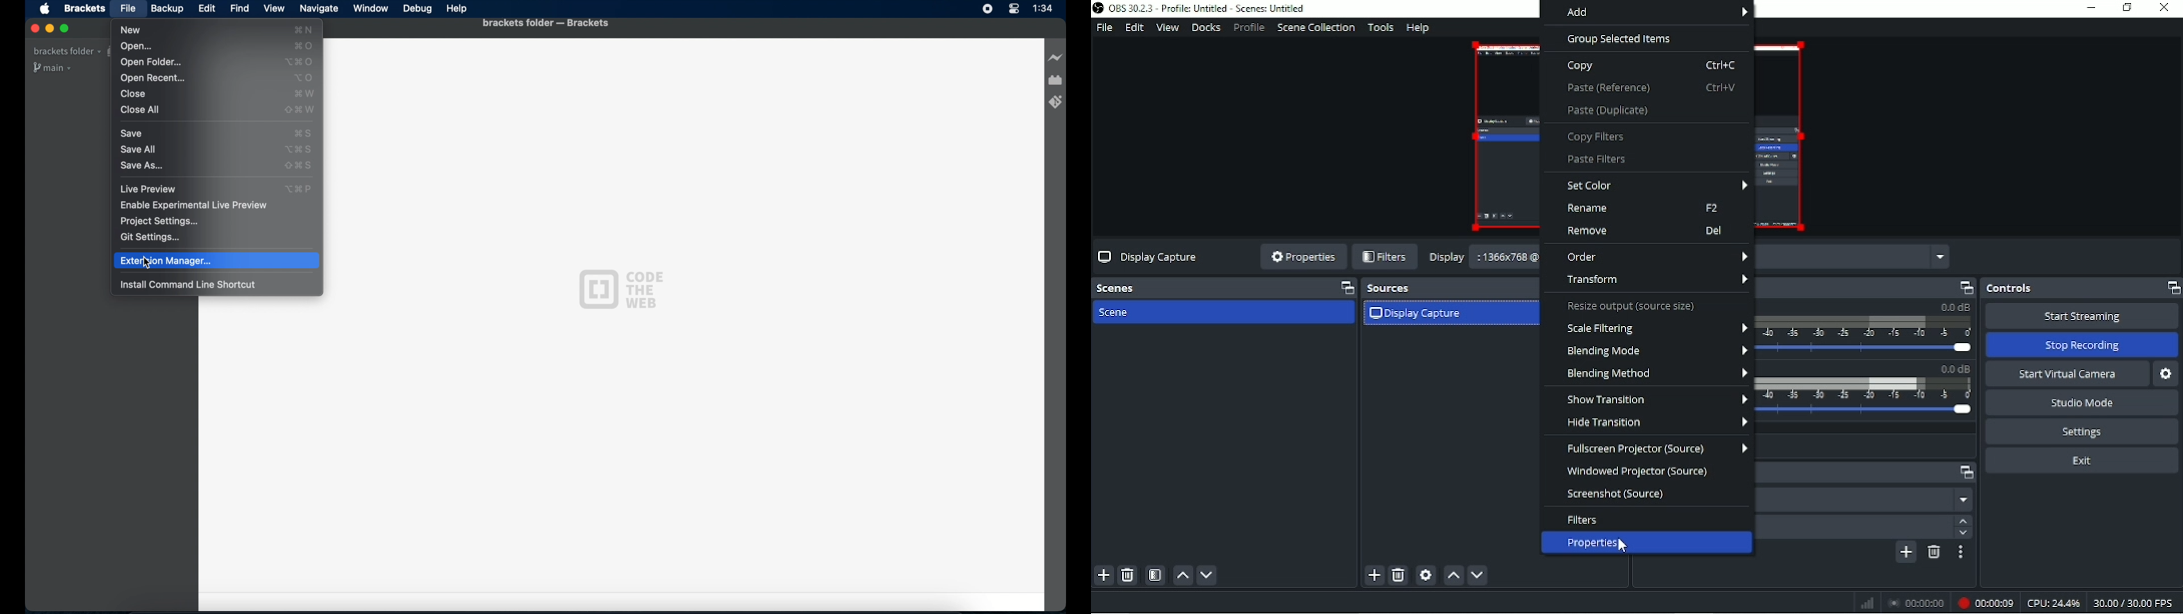 This screenshot has width=2184, height=616. Describe the element at coordinates (1477, 575) in the screenshot. I see `Move source(s) down` at that location.